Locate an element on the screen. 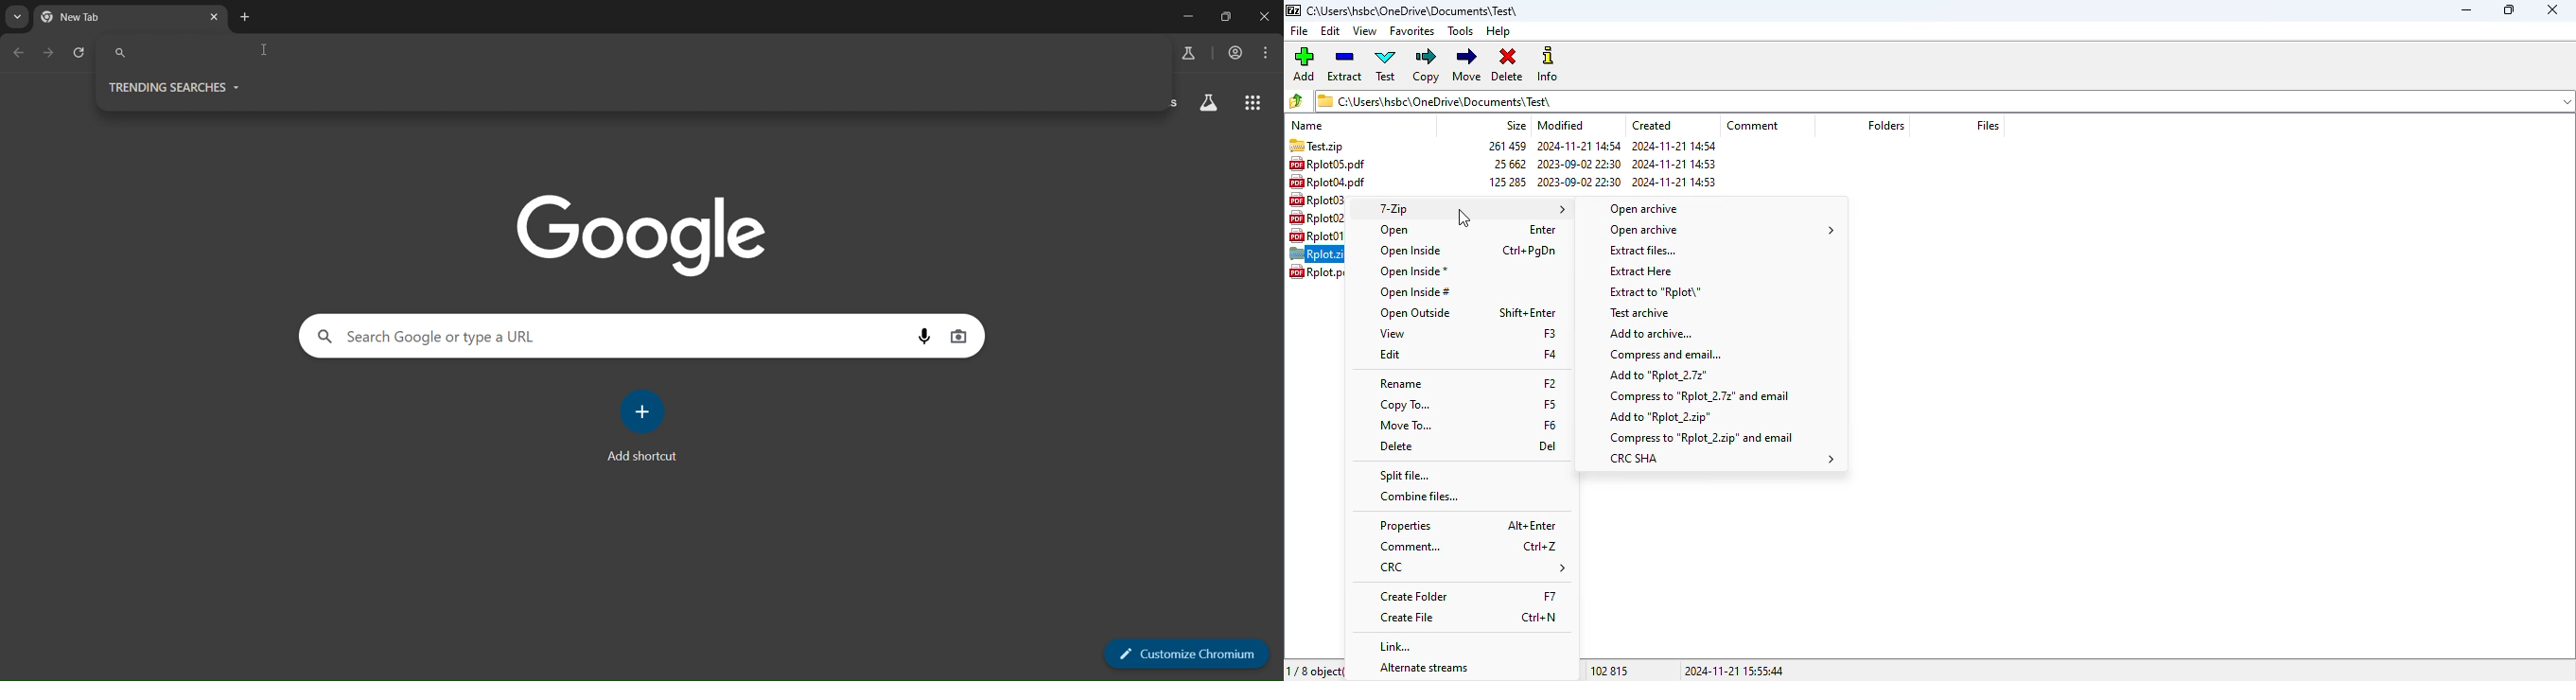  trending searches is located at coordinates (185, 86).